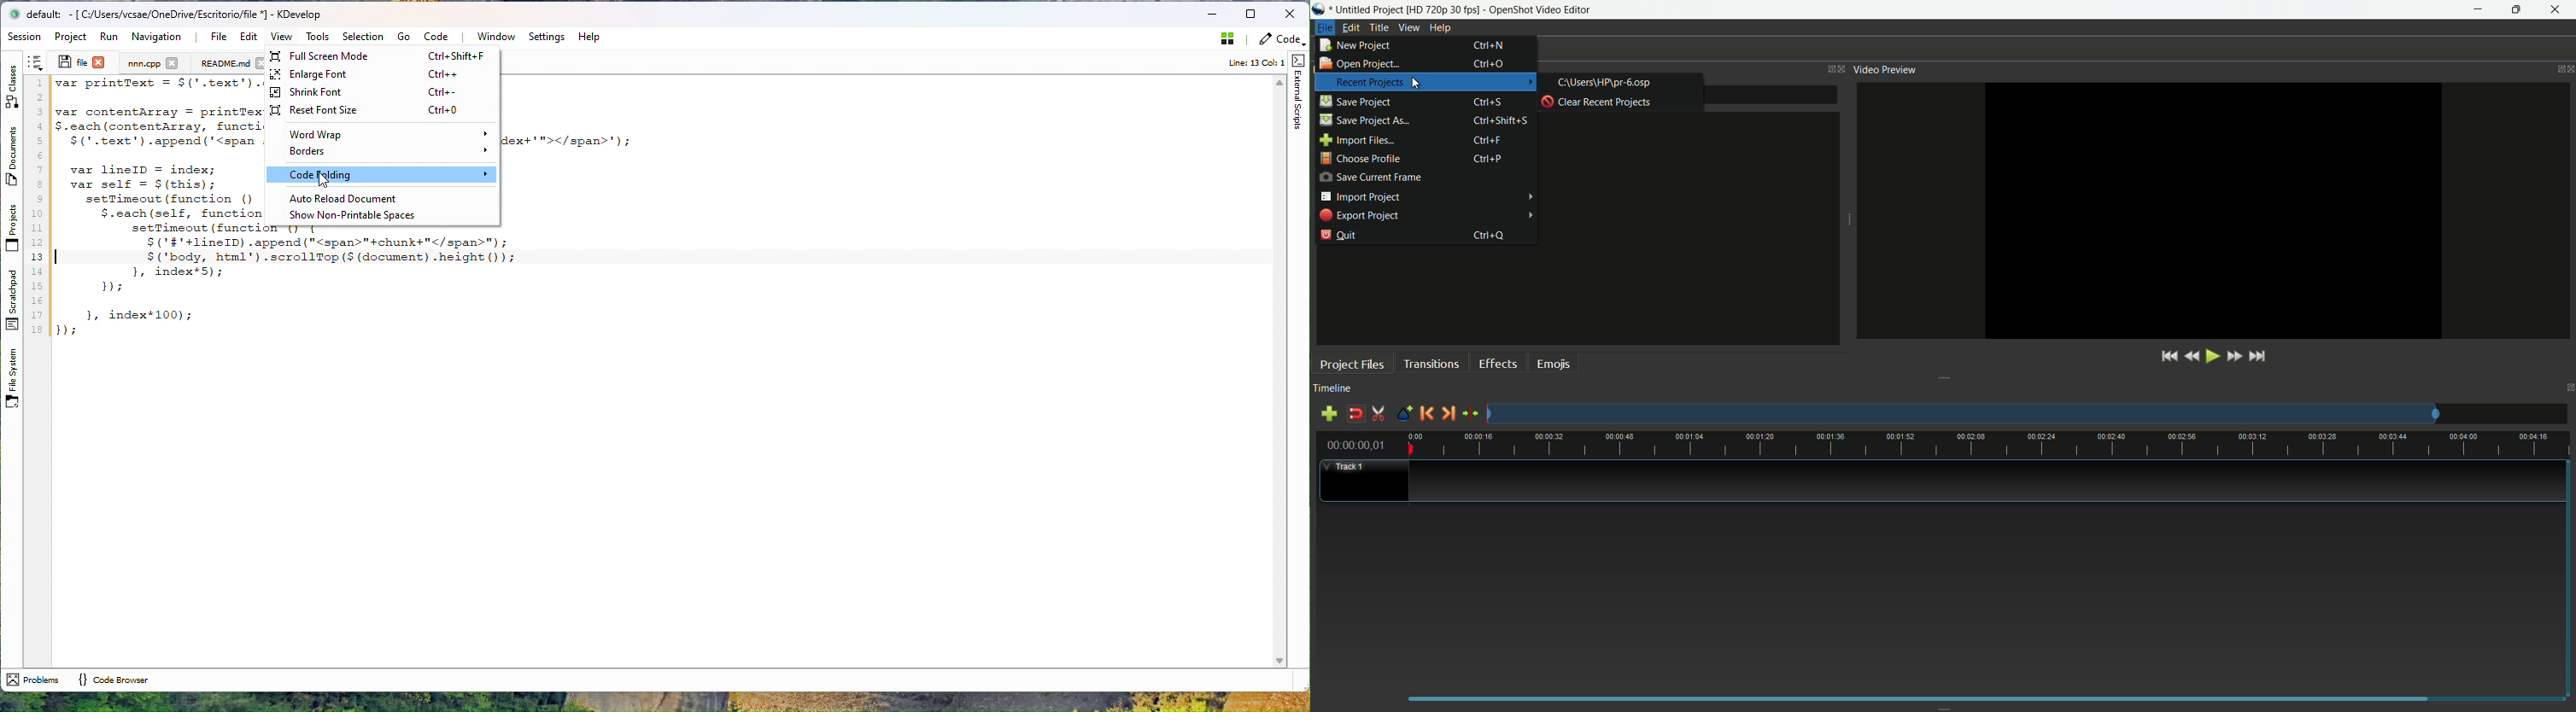 The image size is (2576, 728). I want to click on Shrink Font, so click(375, 92).